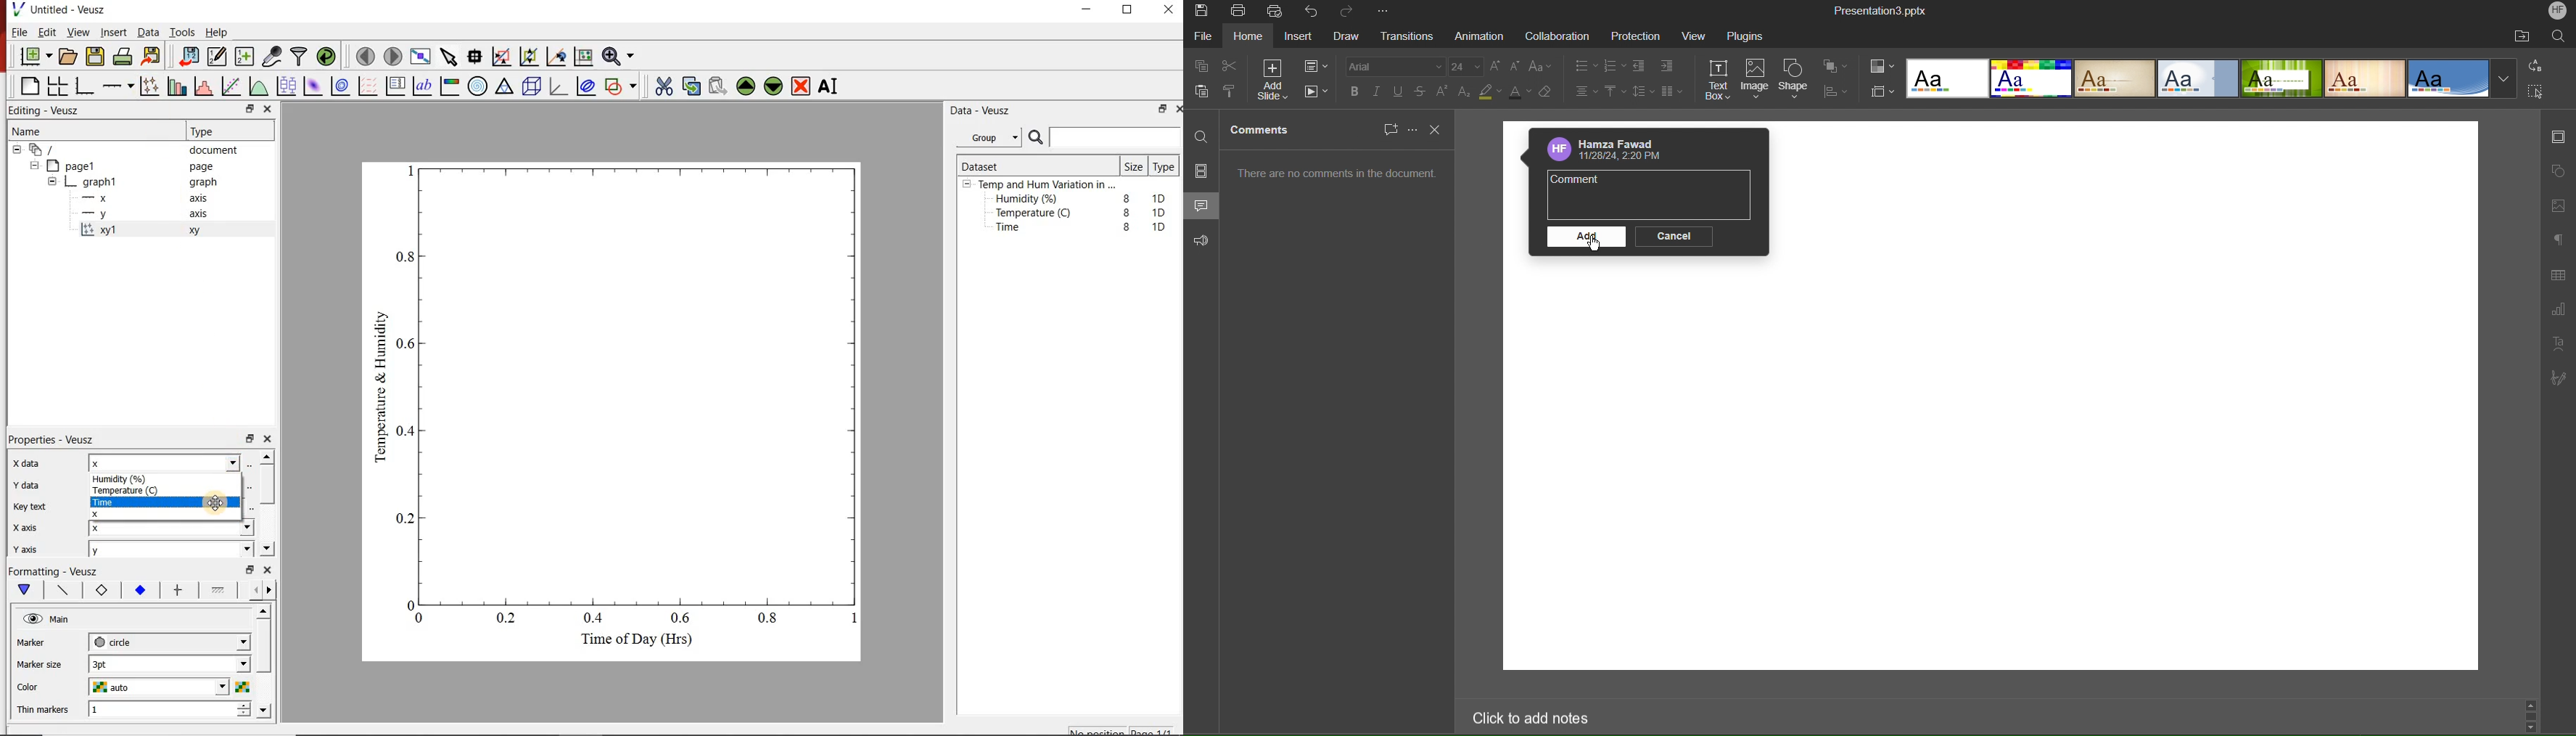 The height and width of the screenshot is (756, 2576). I want to click on Text Case Settings, so click(1539, 69).